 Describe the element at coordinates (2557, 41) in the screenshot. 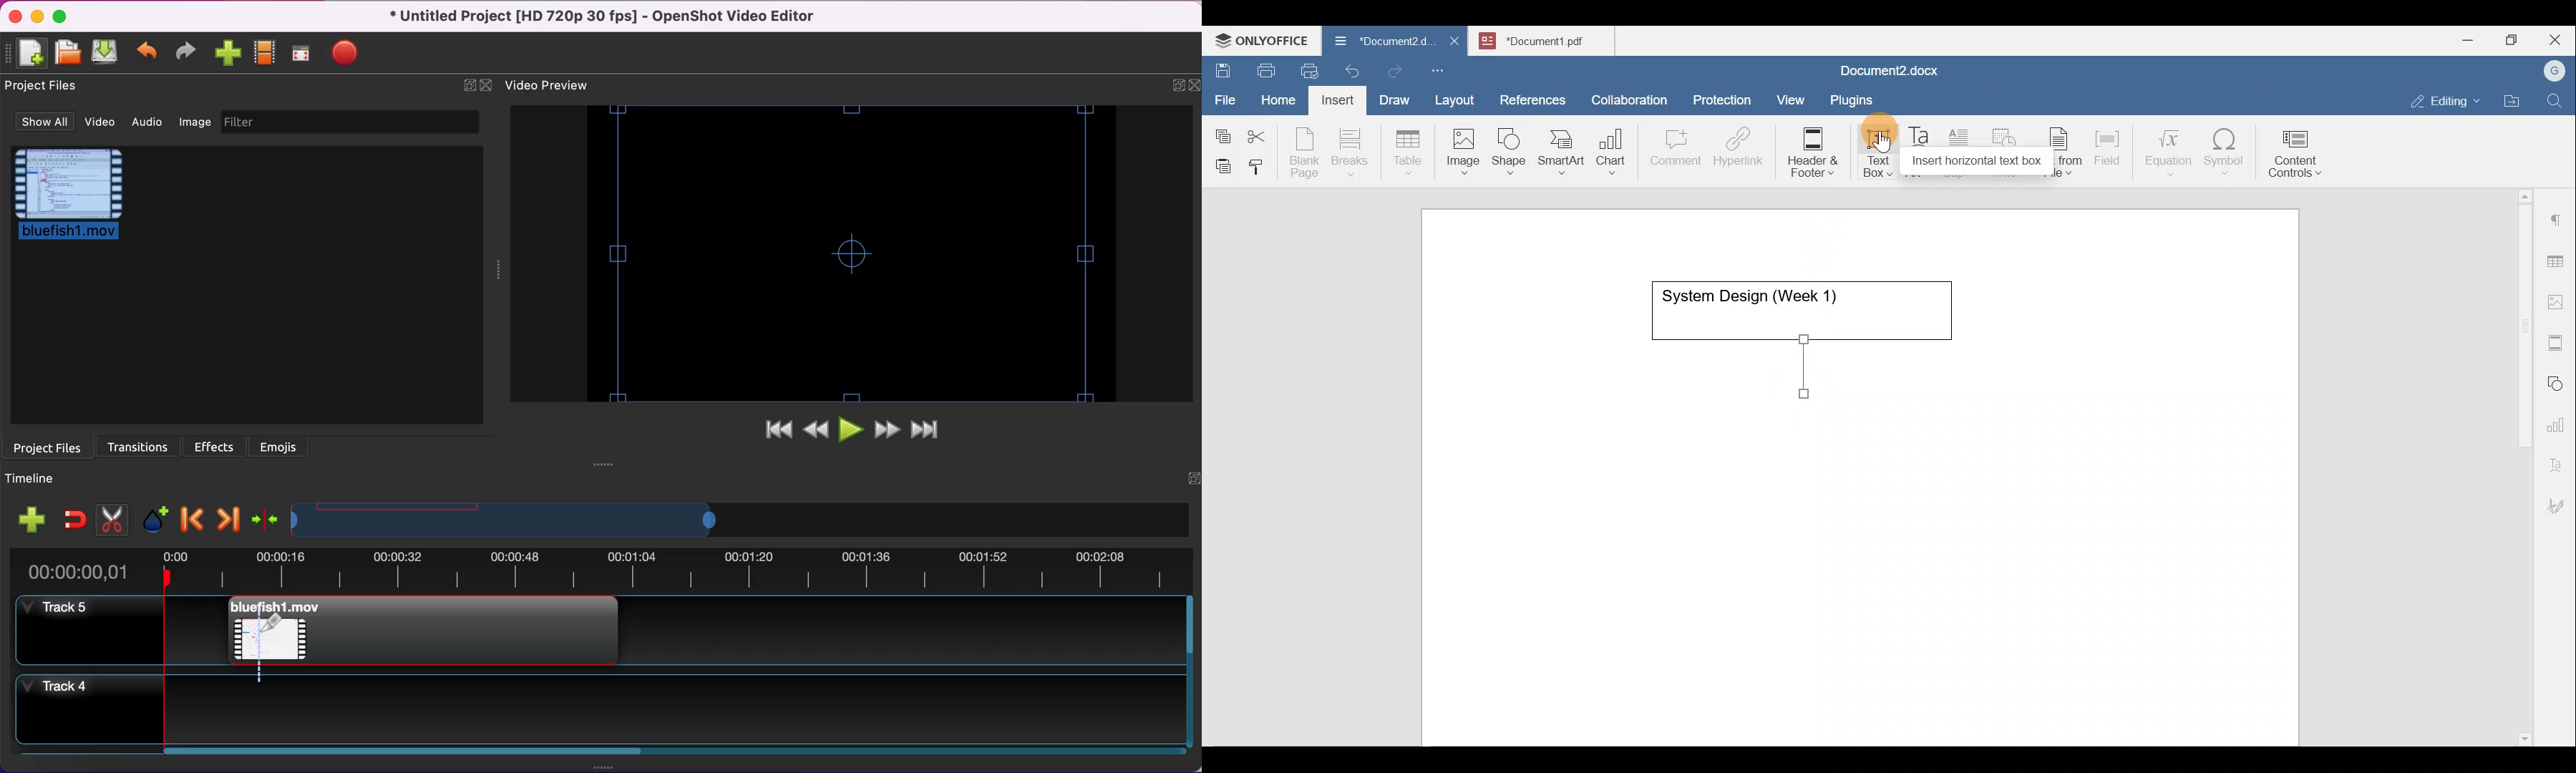

I see `Close` at that location.